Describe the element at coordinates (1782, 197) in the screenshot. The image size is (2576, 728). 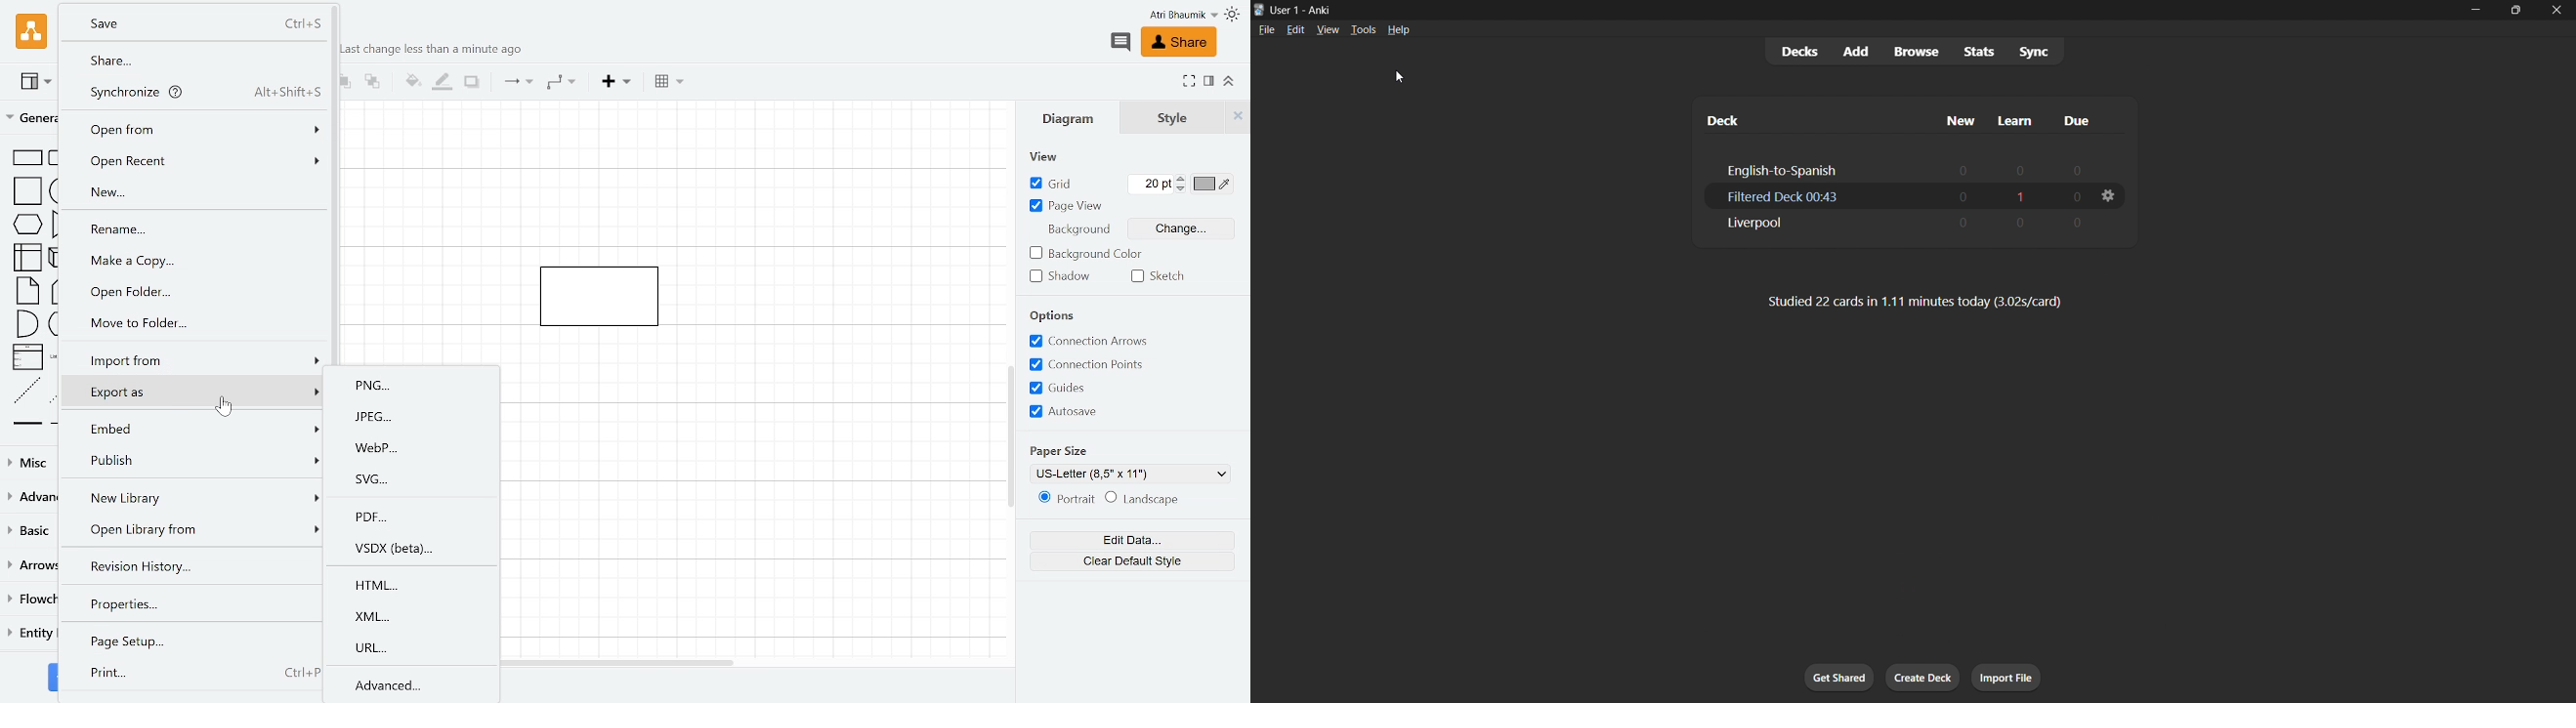
I see `filtered deck` at that location.